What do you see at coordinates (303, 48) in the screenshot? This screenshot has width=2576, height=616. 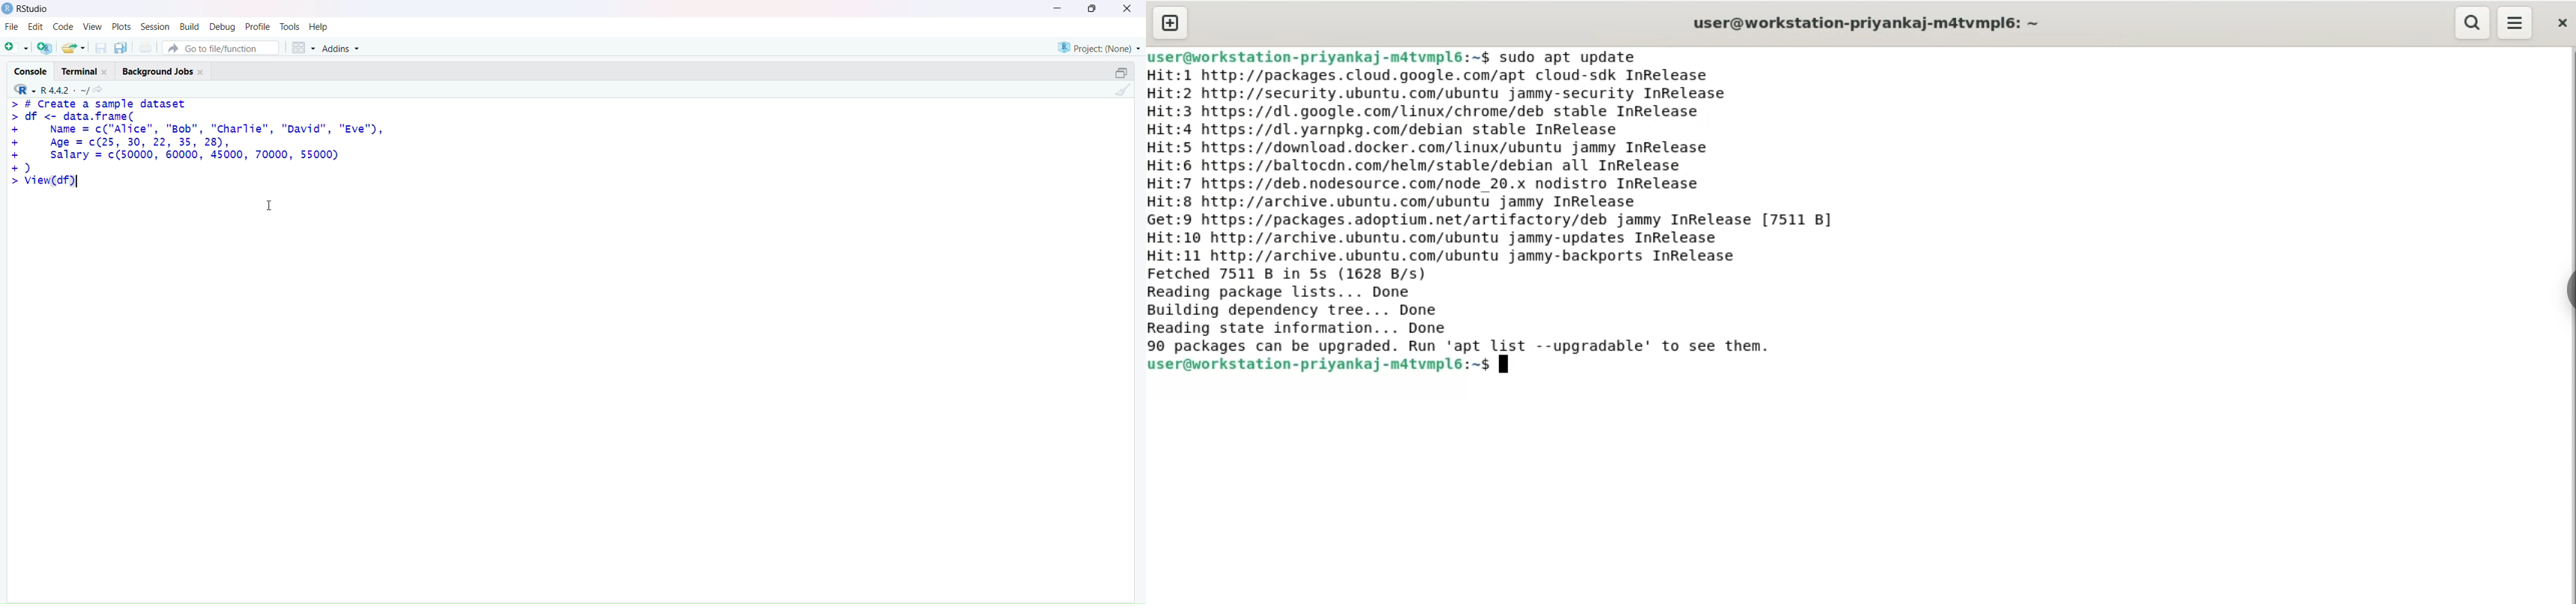 I see `workspace panes` at bounding box center [303, 48].